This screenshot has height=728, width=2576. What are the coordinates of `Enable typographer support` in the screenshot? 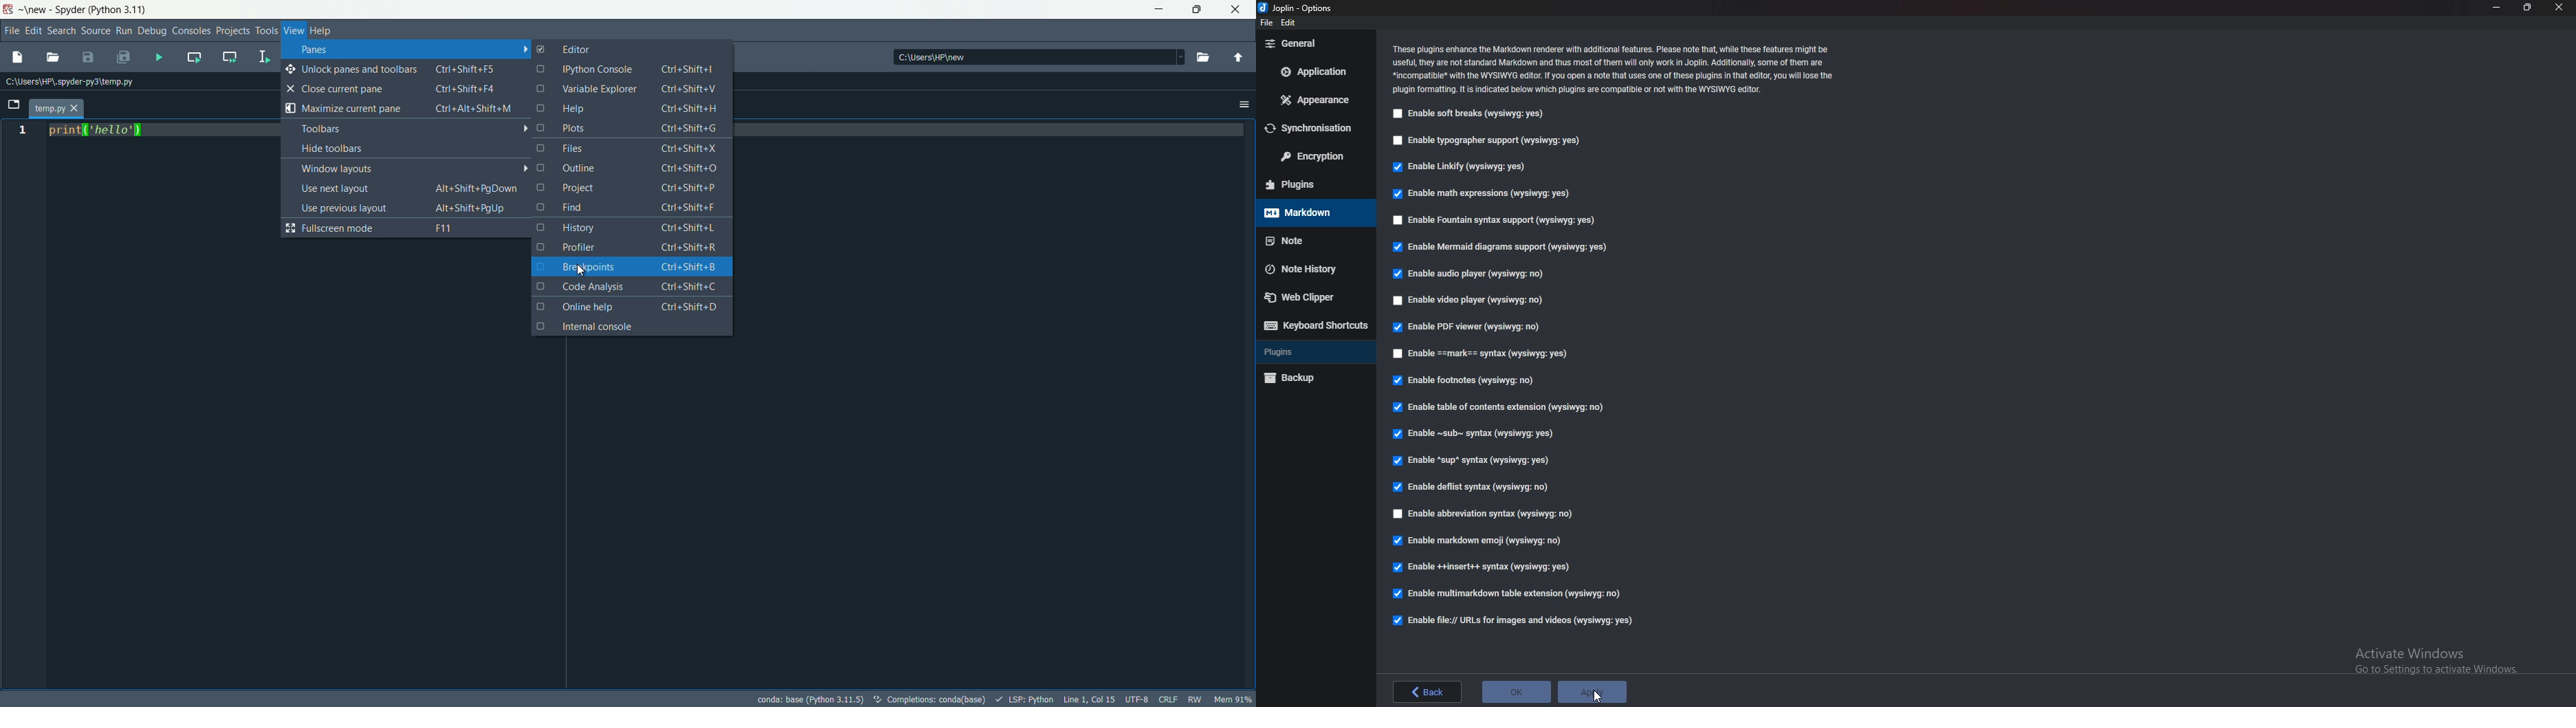 It's located at (1489, 142).